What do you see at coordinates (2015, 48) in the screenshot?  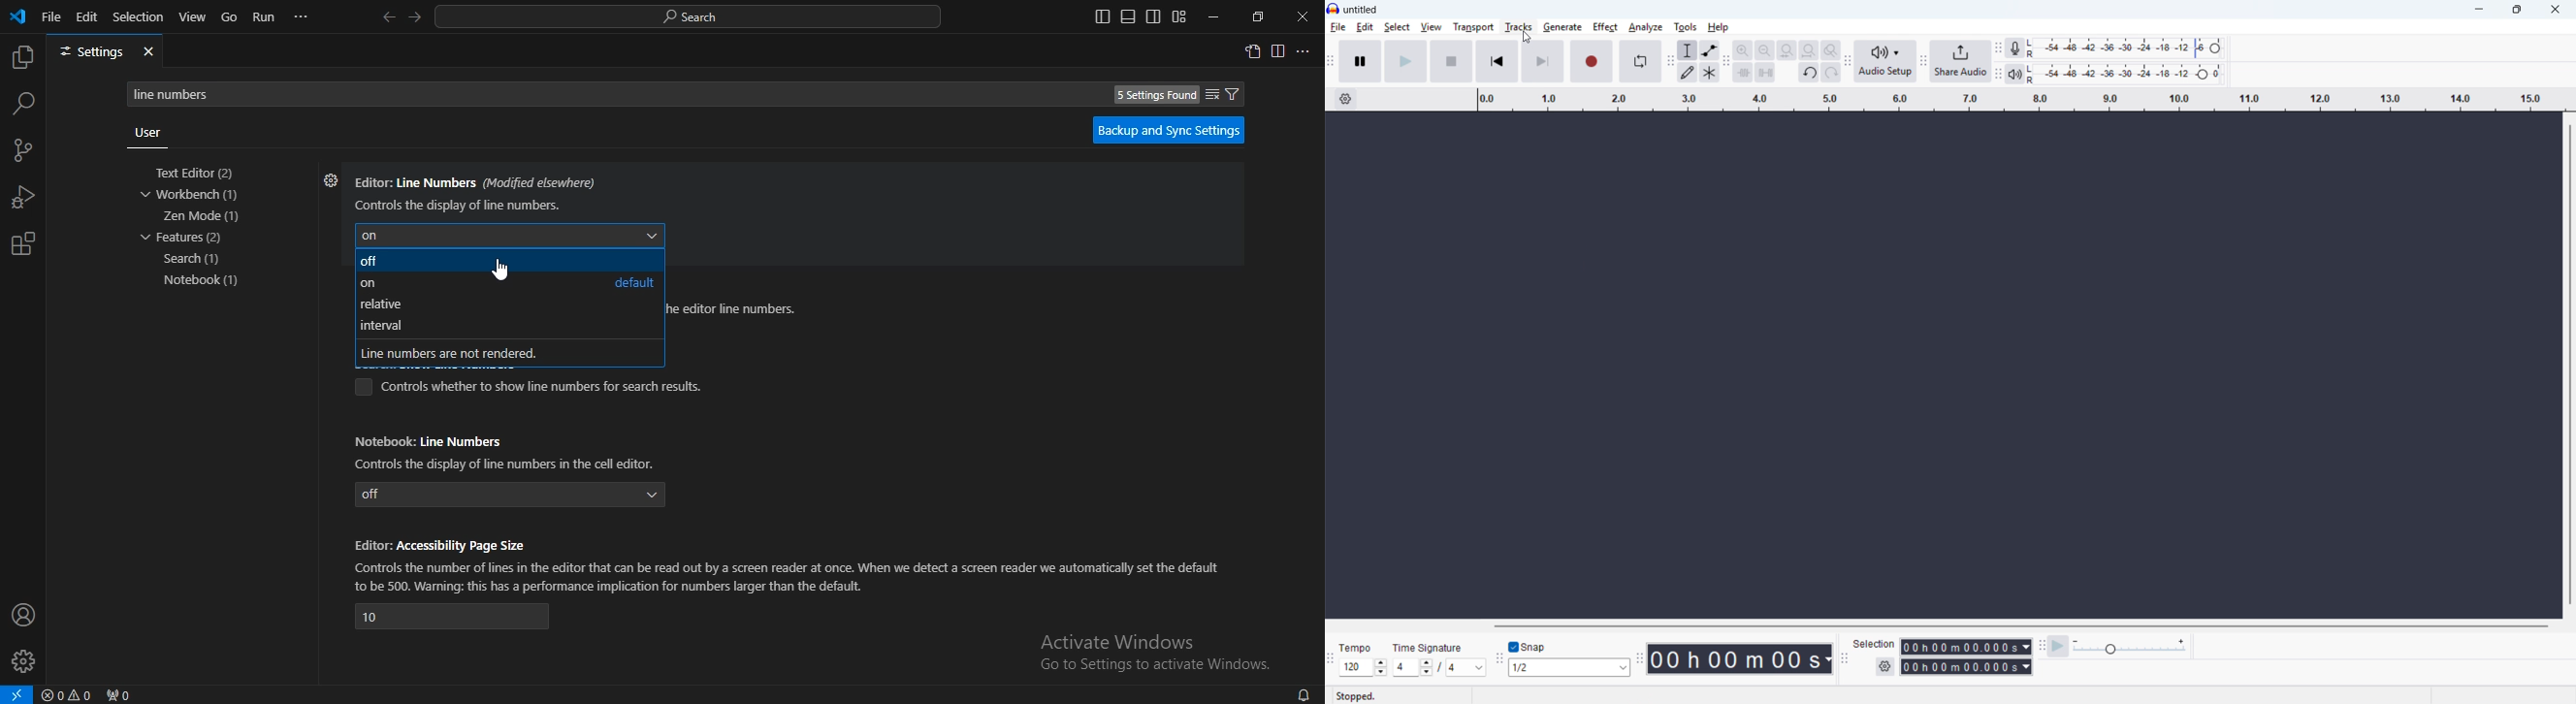 I see `Recording metre toolbar ` at bounding box center [2015, 48].